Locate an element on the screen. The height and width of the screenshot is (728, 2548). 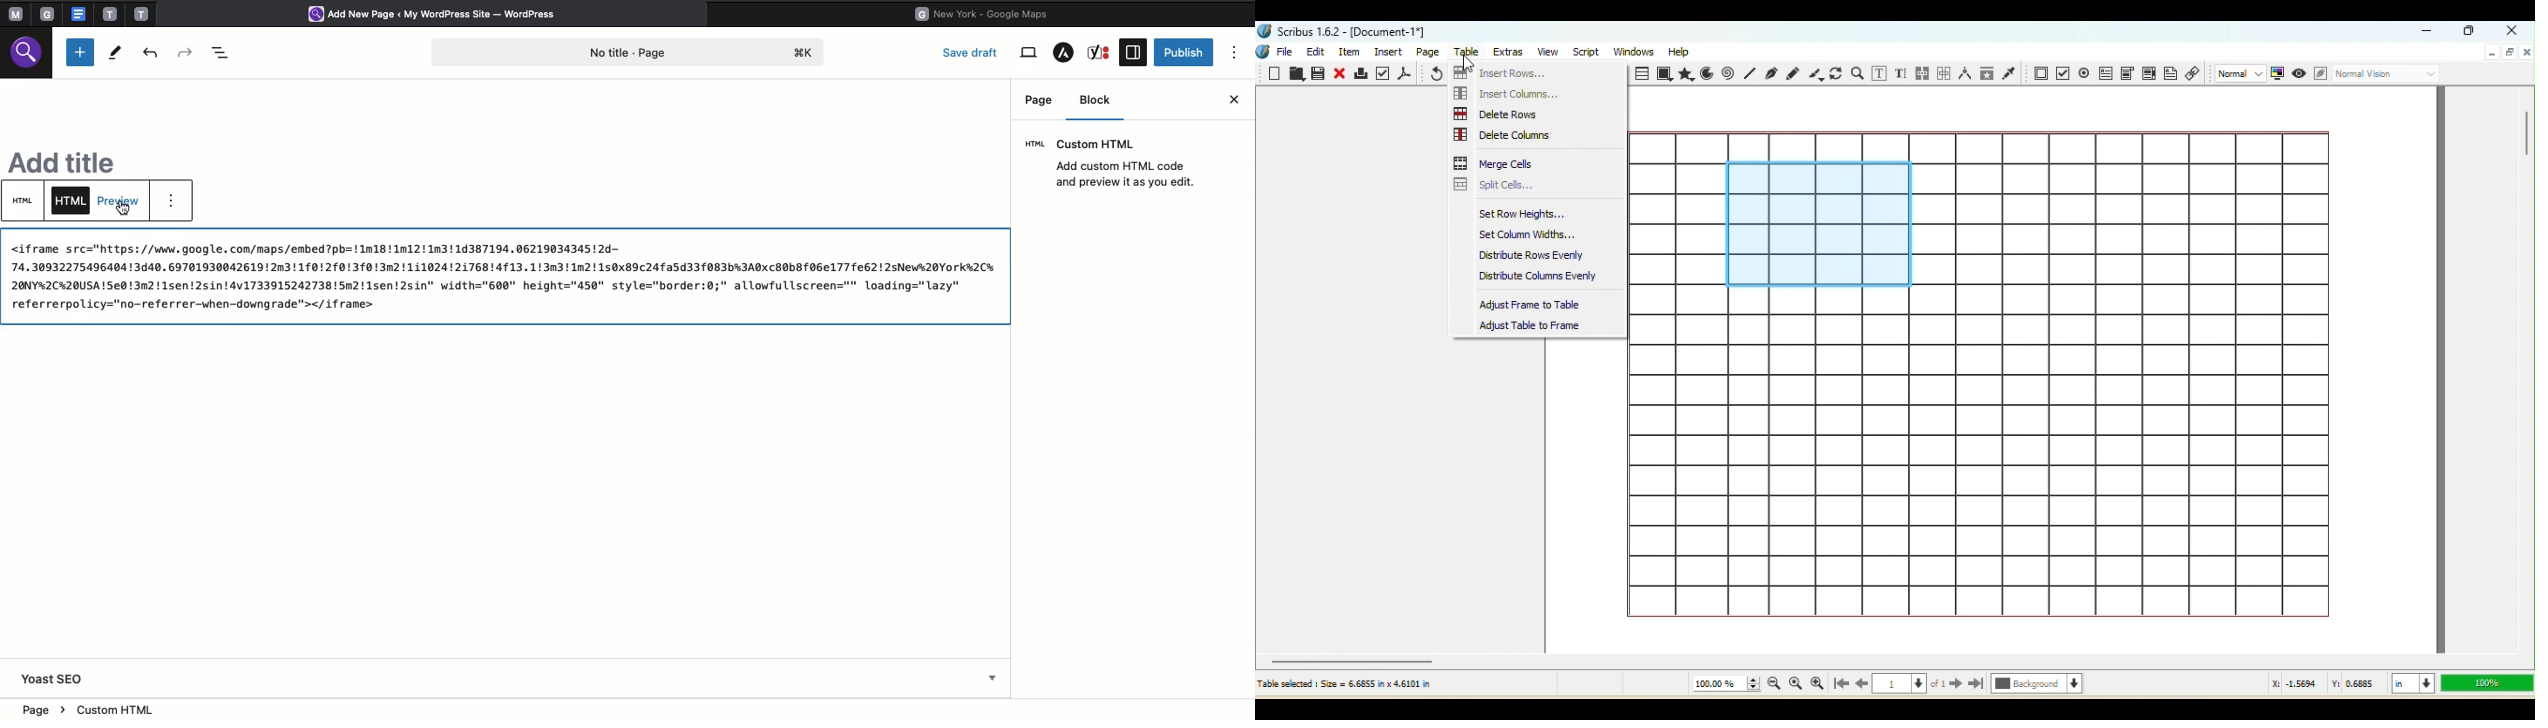
HTML is located at coordinates (71, 201).